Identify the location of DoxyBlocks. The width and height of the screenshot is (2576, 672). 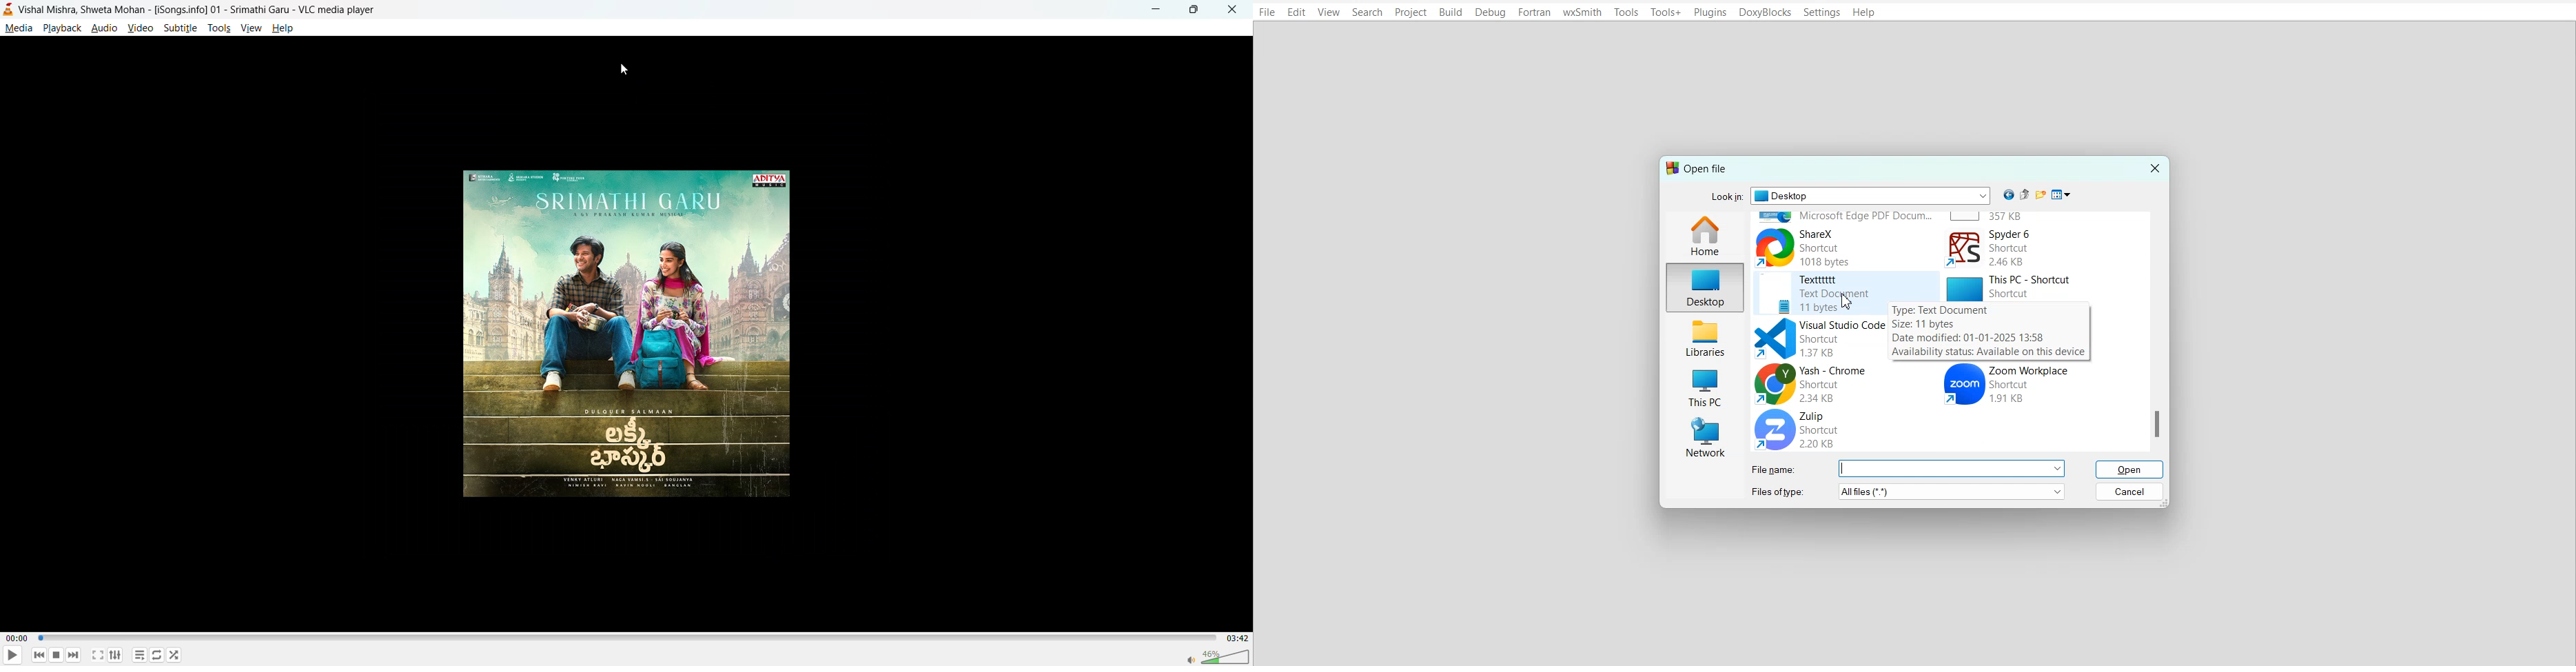
(1765, 13).